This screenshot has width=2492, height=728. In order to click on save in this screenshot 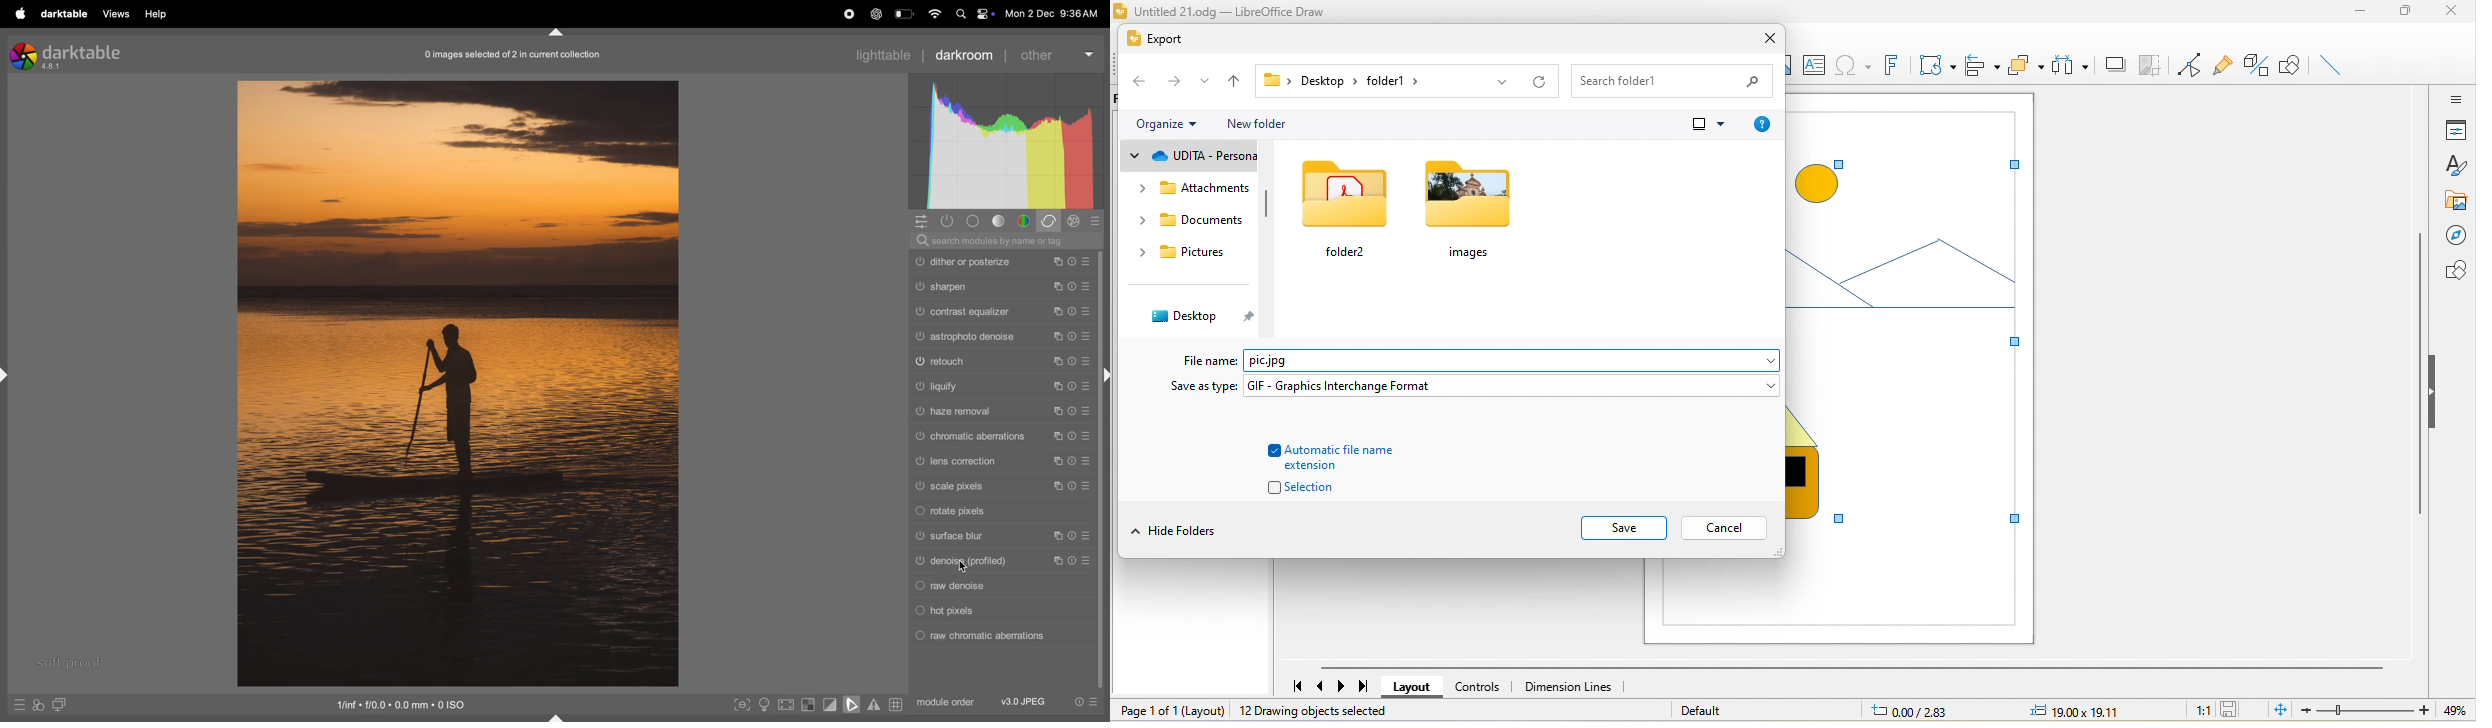, I will do `click(1623, 529)`.